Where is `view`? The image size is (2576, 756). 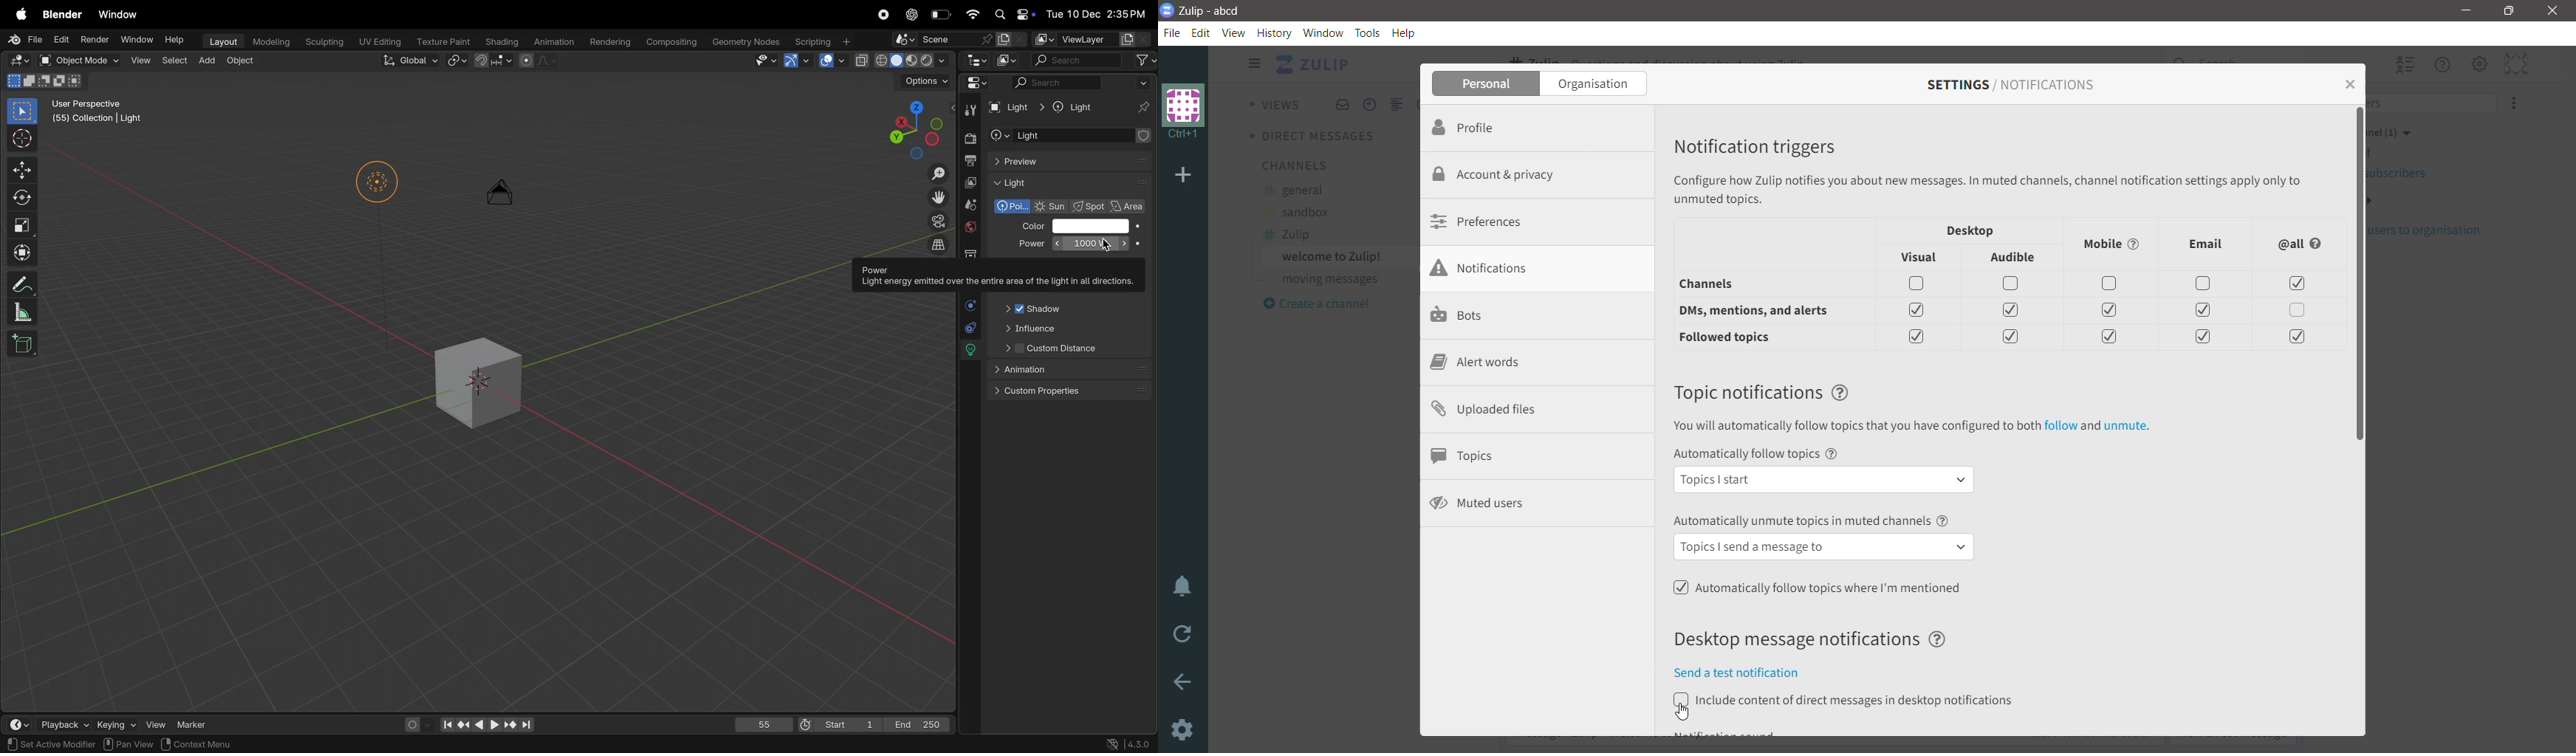 view is located at coordinates (157, 723).